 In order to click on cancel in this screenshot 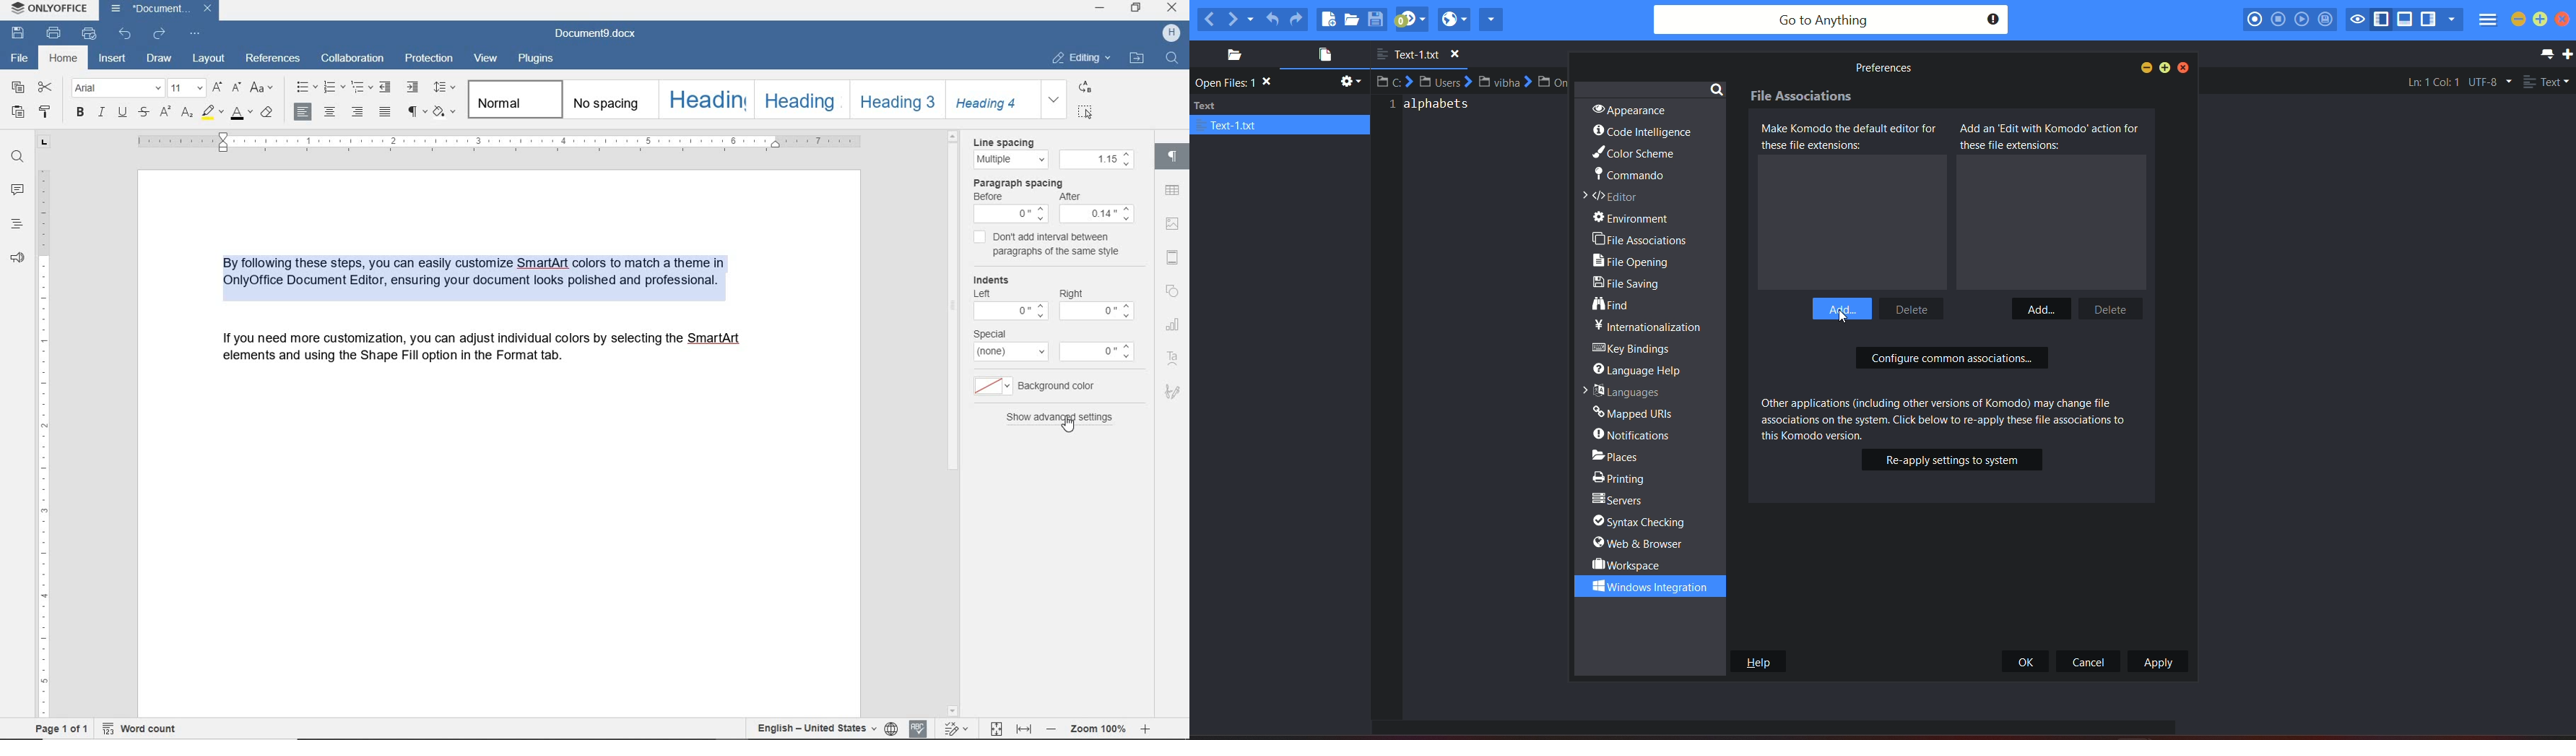, I will do `click(2089, 661)`.